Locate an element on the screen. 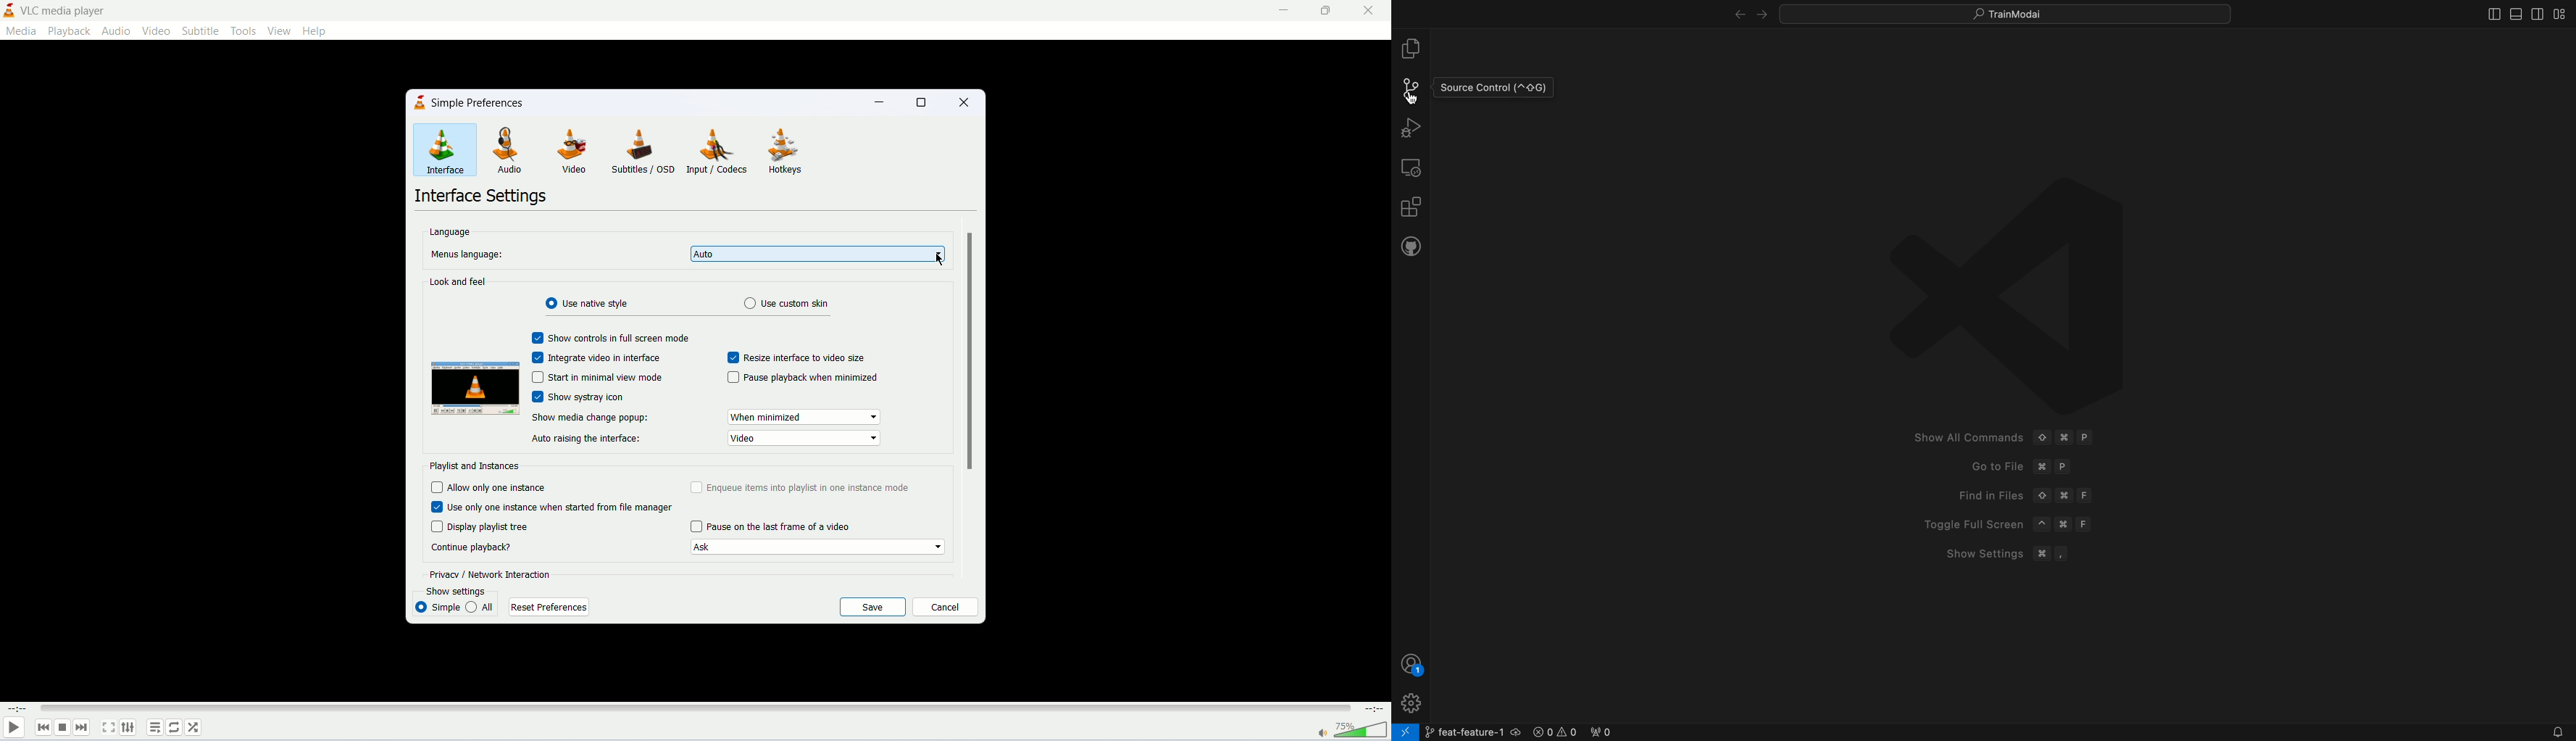  allow only one instance is located at coordinates (489, 487).